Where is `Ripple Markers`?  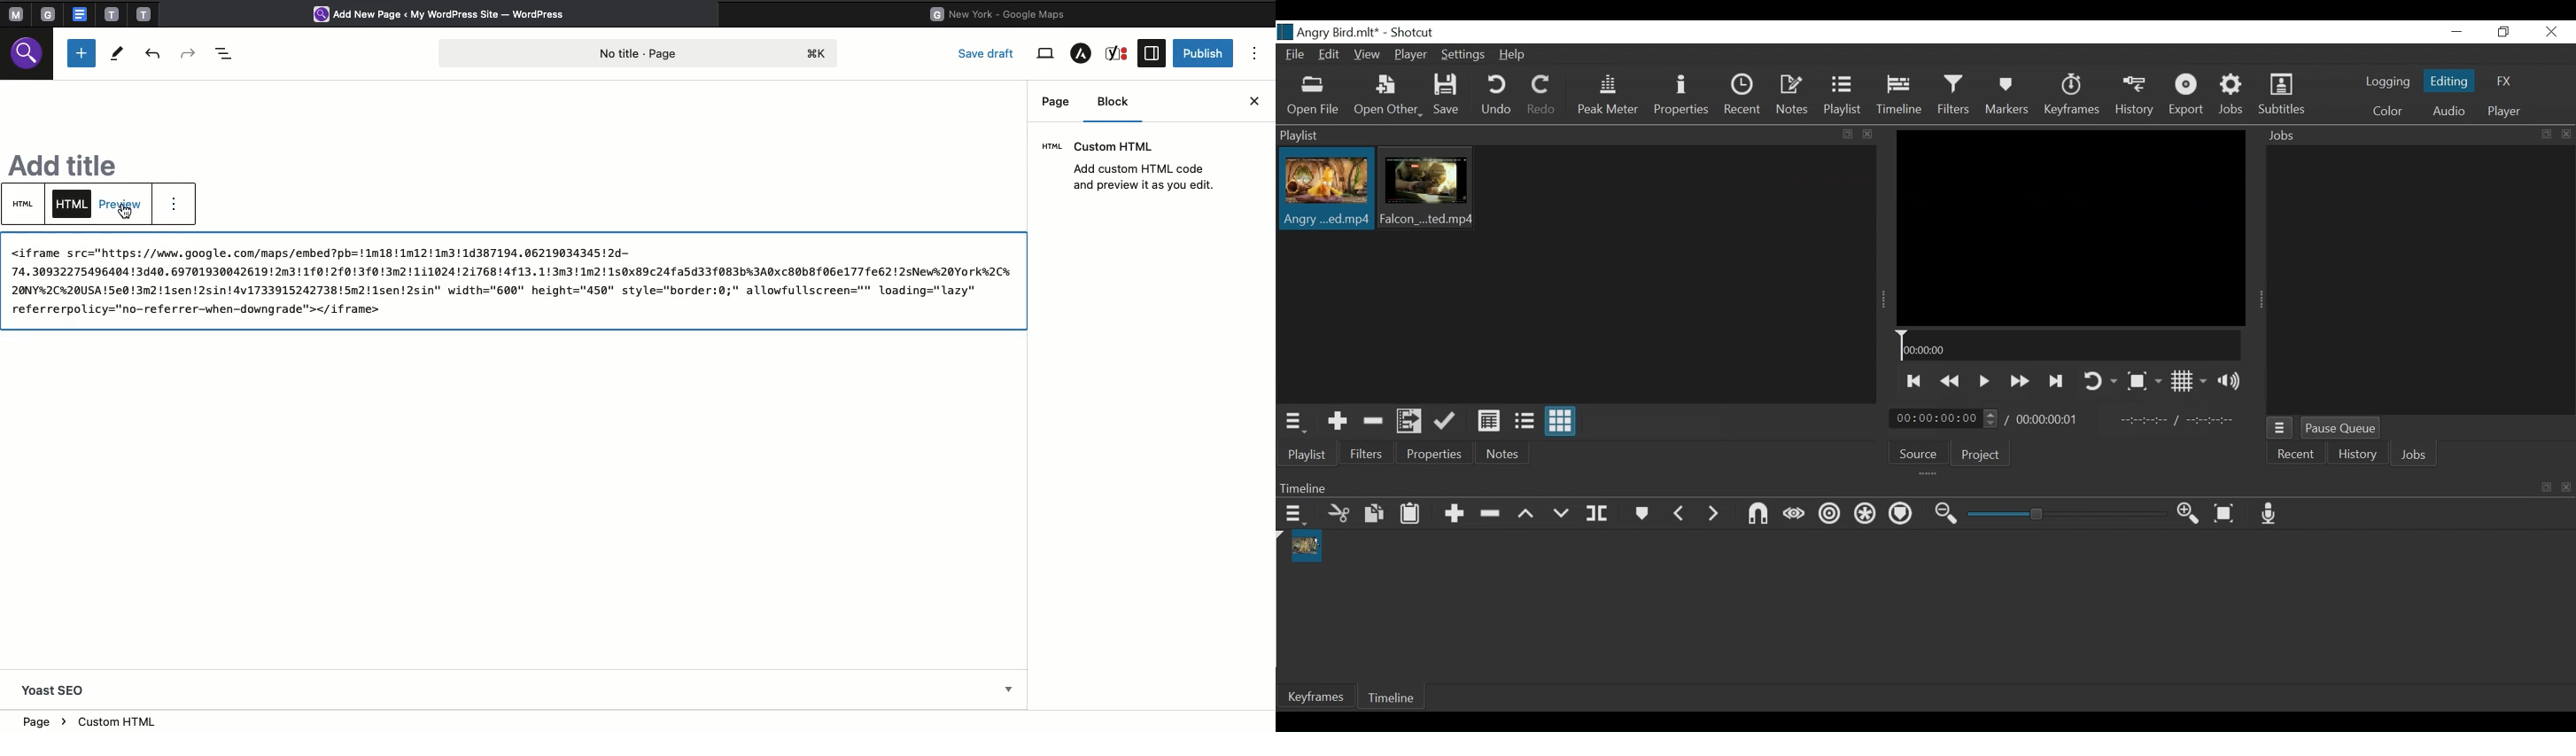 Ripple Markers is located at coordinates (1903, 516).